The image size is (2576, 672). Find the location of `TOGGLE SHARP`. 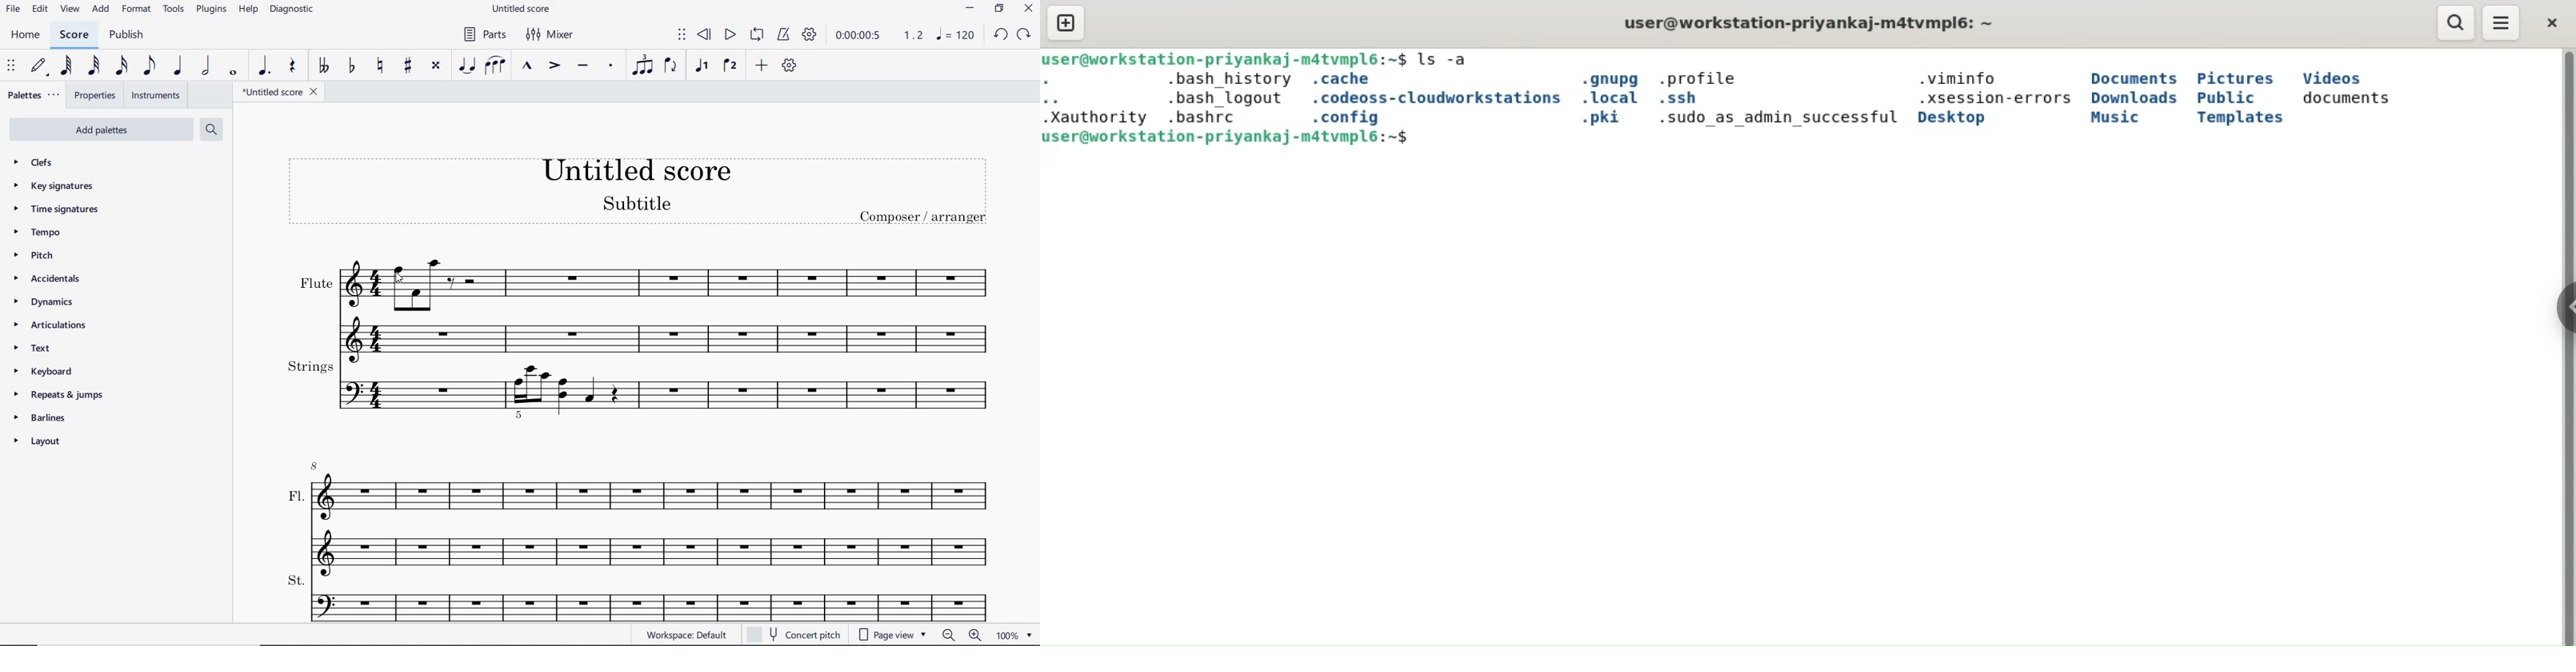

TOGGLE SHARP is located at coordinates (408, 65).